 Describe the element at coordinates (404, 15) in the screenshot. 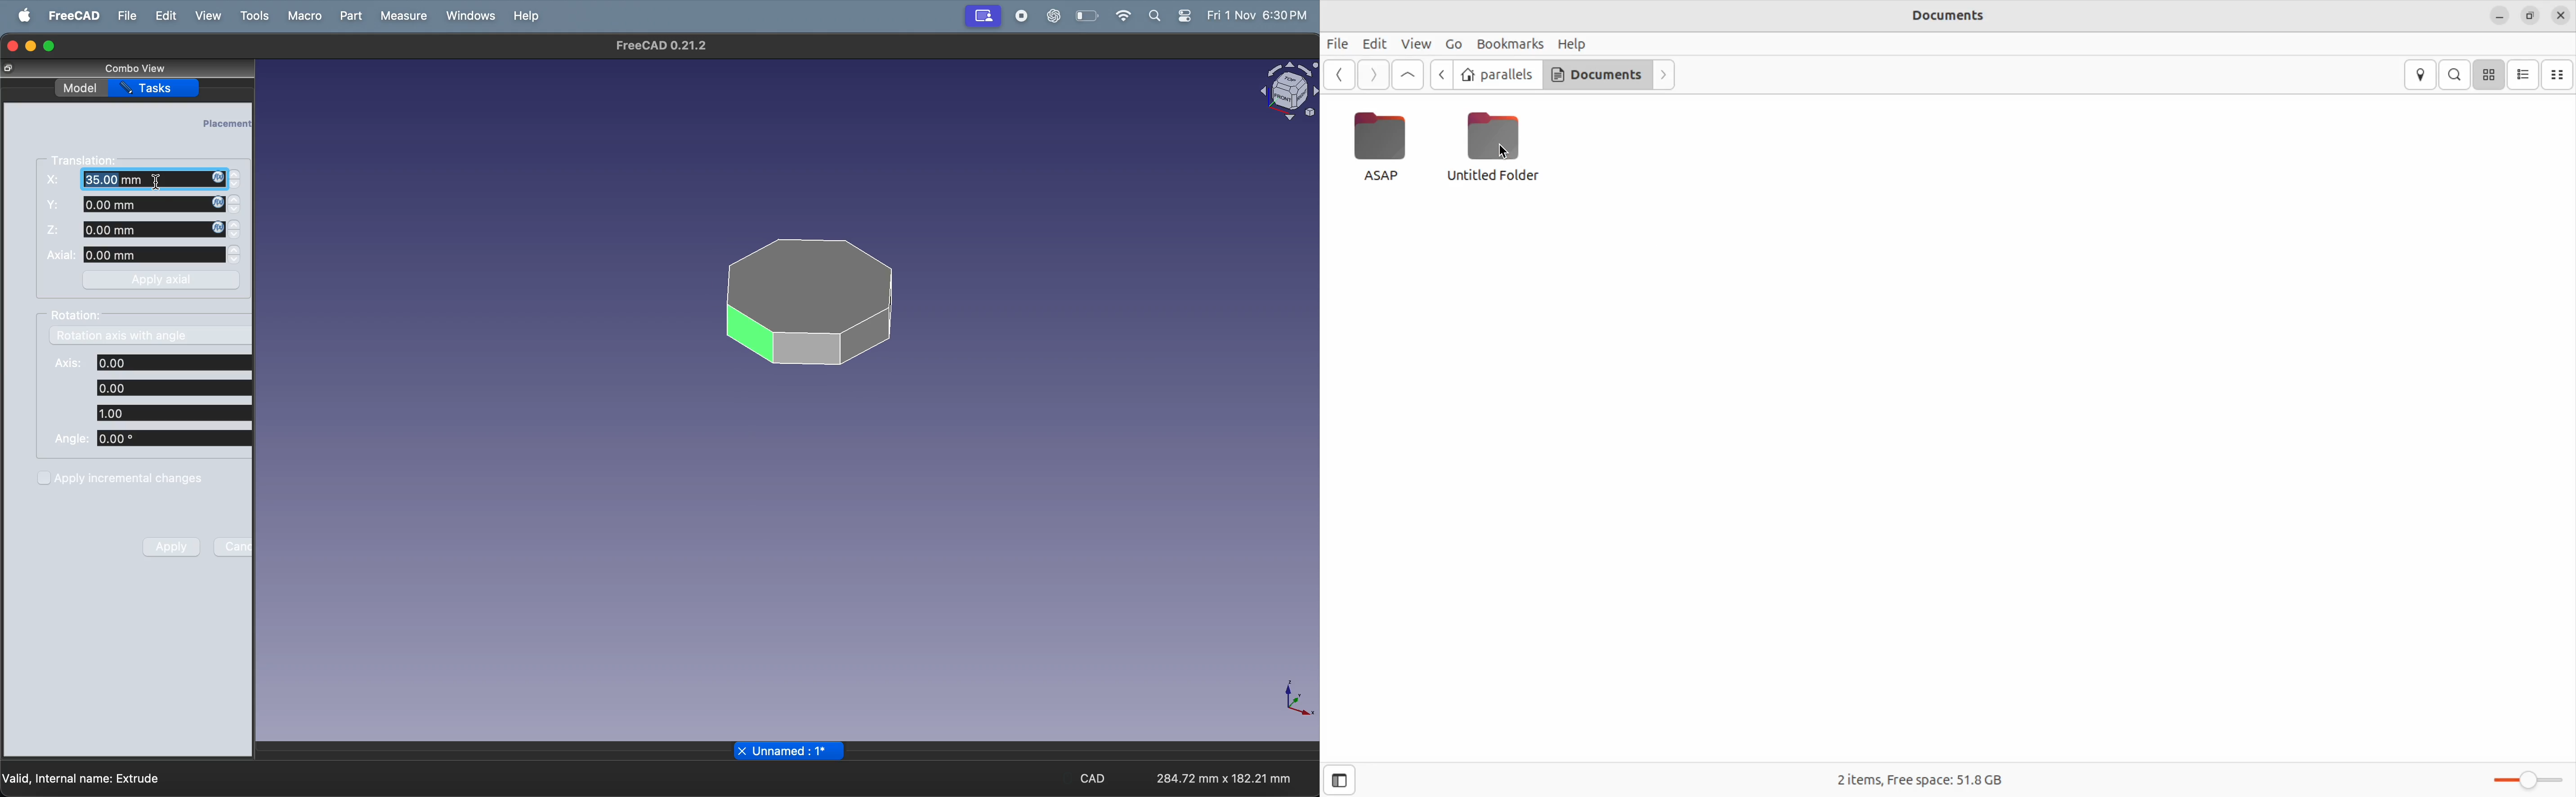

I see `measure` at that location.